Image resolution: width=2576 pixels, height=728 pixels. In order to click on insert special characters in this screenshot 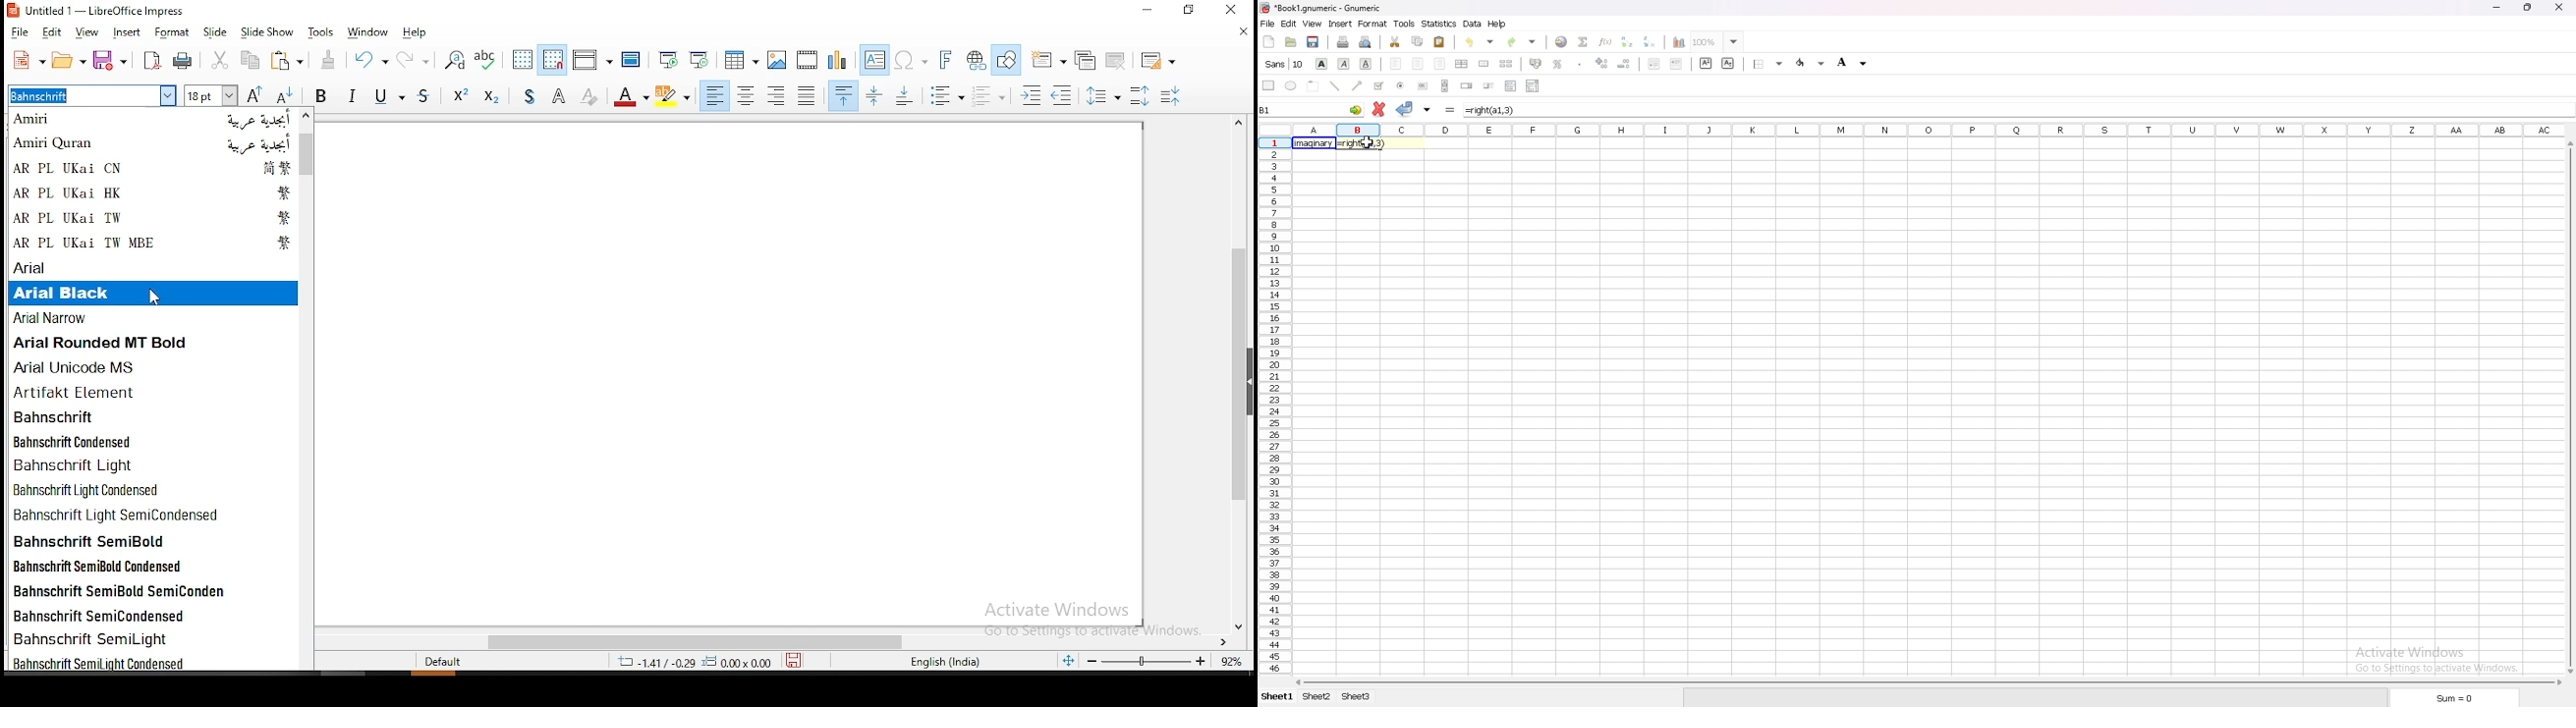, I will do `click(914, 59)`.